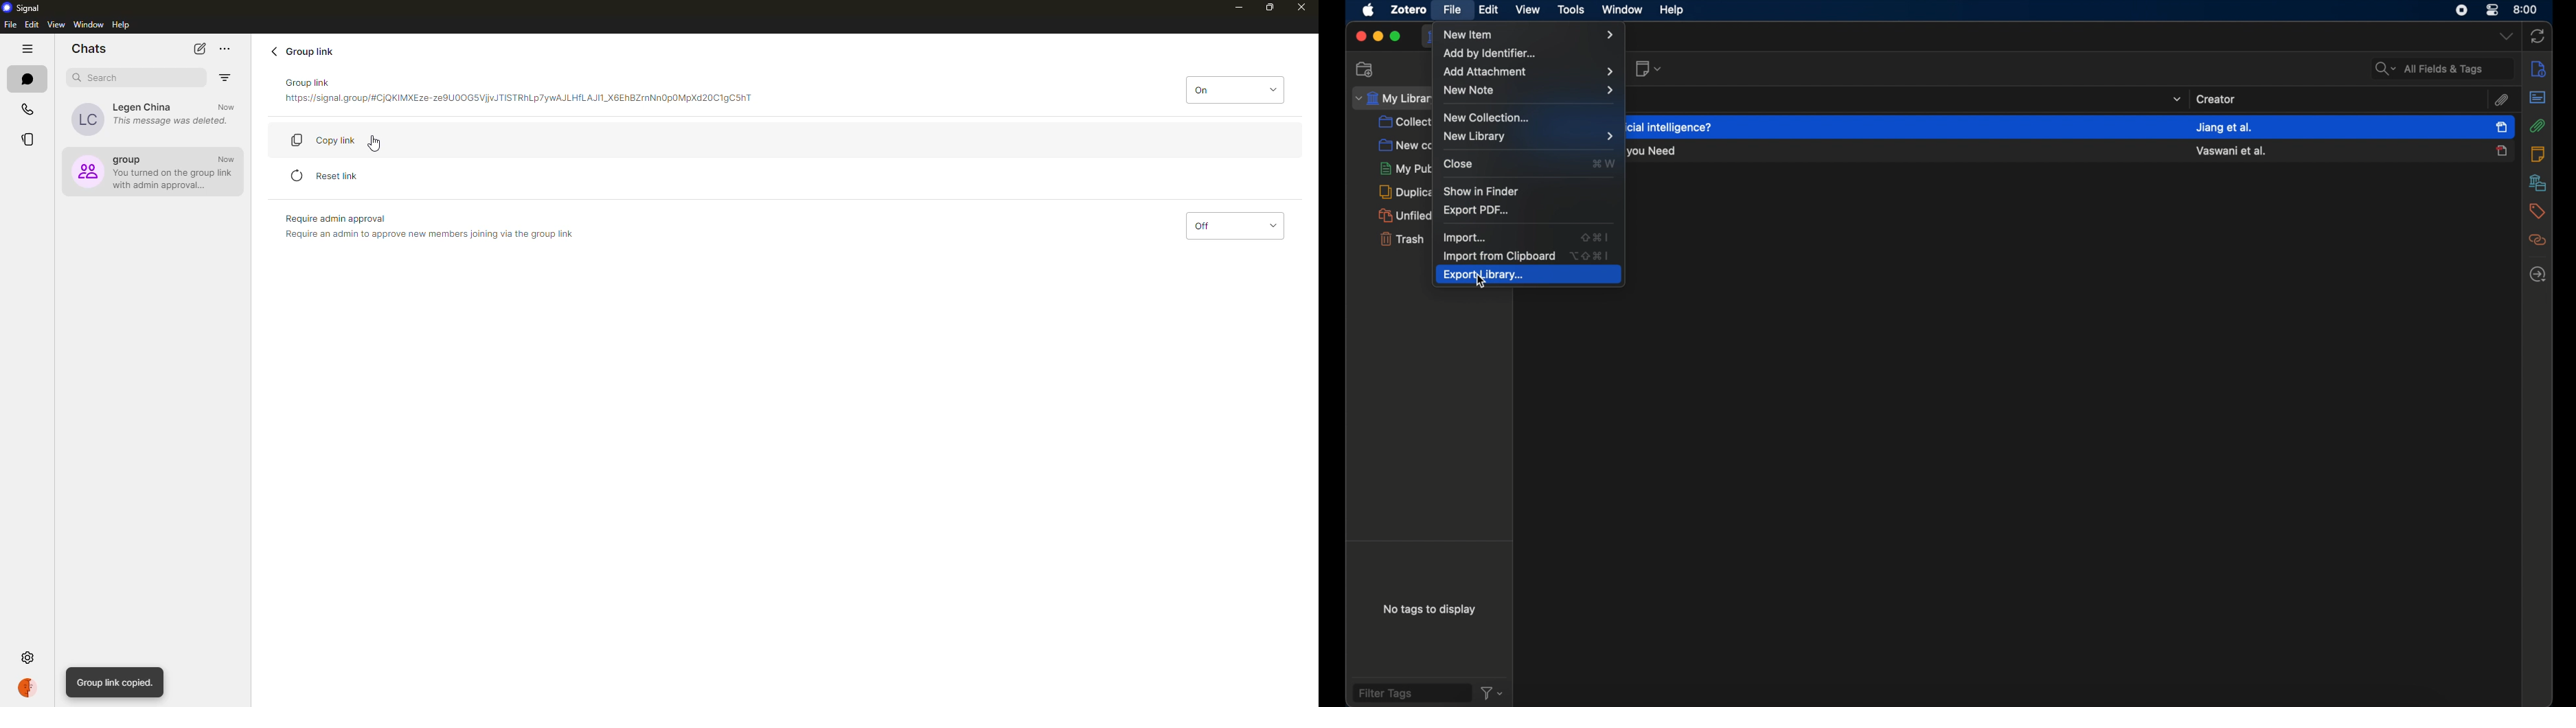 This screenshot has width=2576, height=728. What do you see at coordinates (1500, 257) in the screenshot?
I see `import from clipboard` at bounding box center [1500, 257].